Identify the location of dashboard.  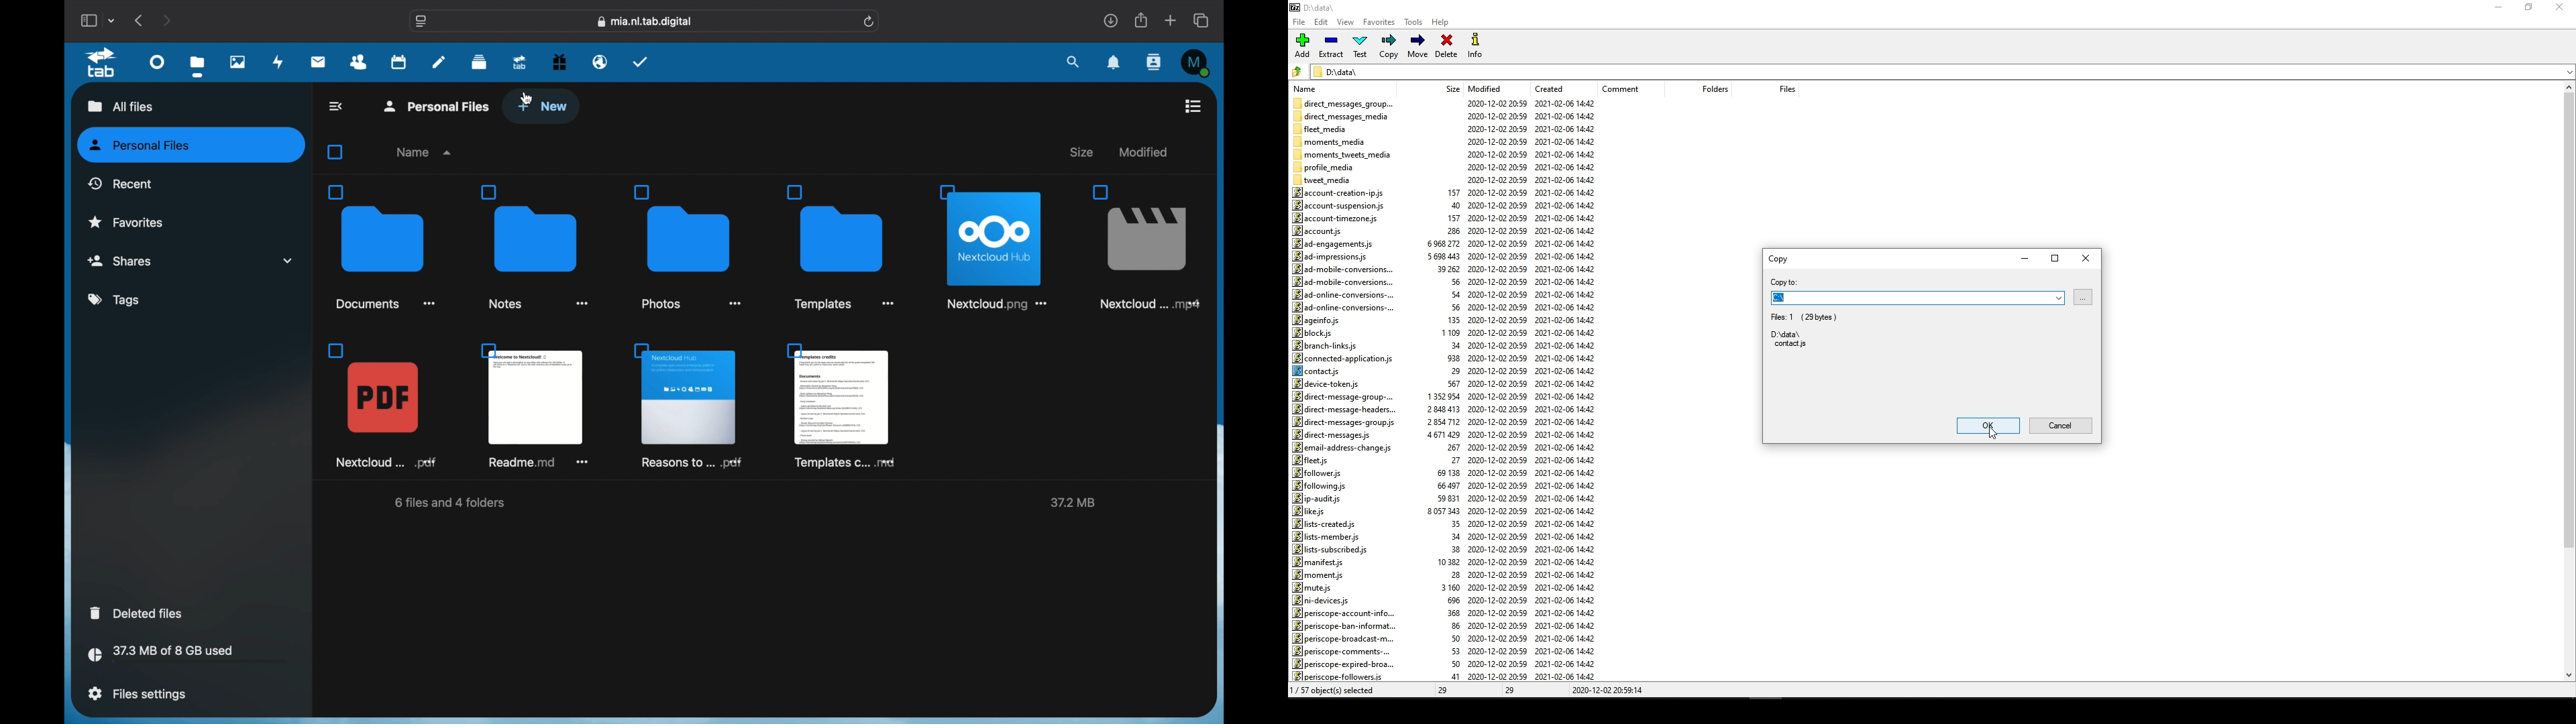
(158, 61).